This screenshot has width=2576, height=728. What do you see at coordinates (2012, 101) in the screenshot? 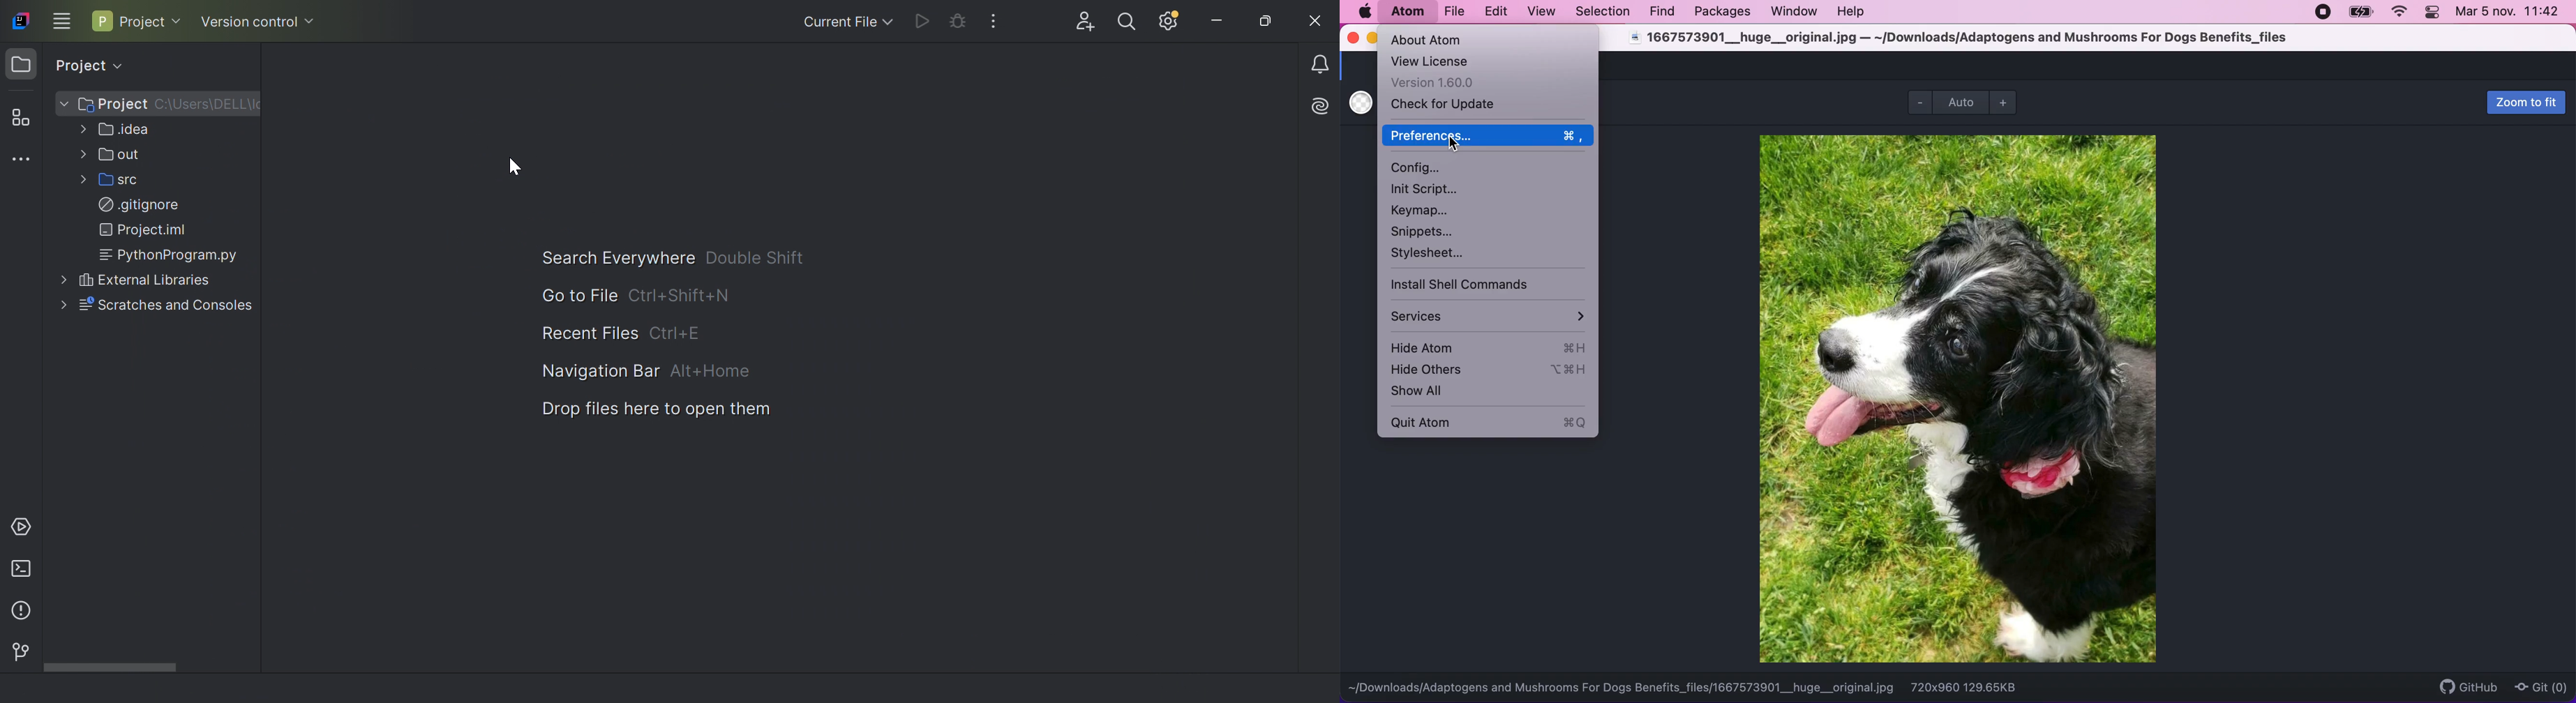
I see `zoom out` at bounding box center [2012, 101].